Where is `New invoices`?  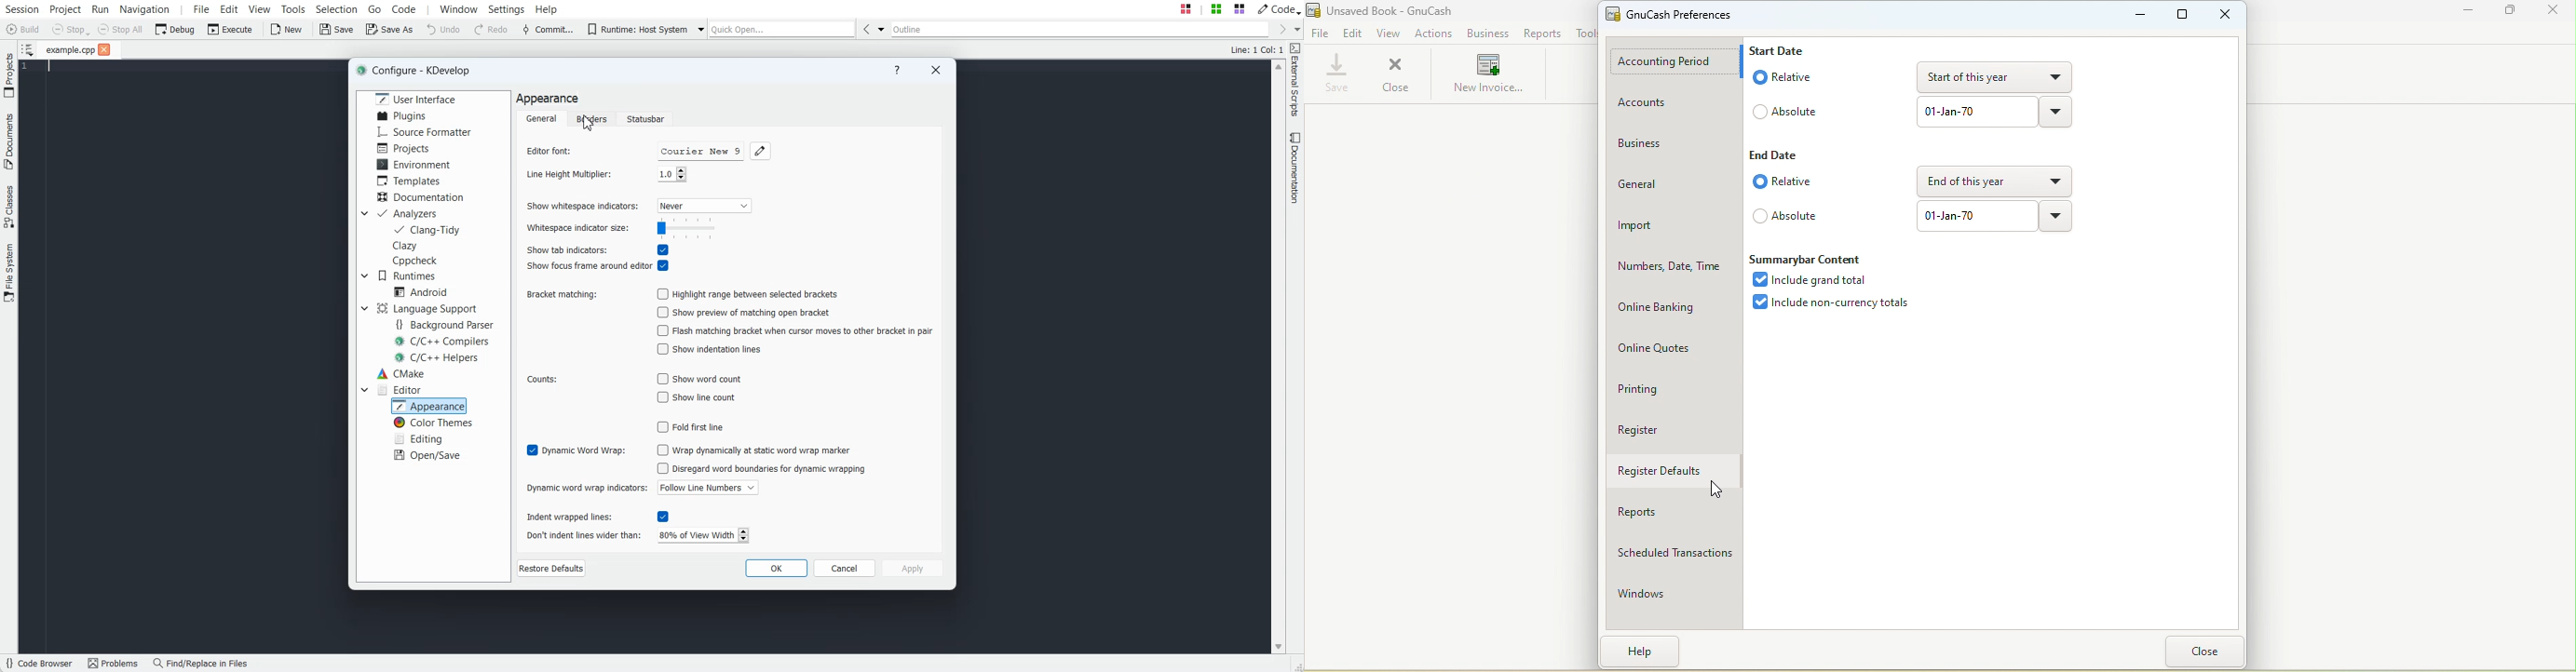 New invoices is located at coordinates (1485, 76).